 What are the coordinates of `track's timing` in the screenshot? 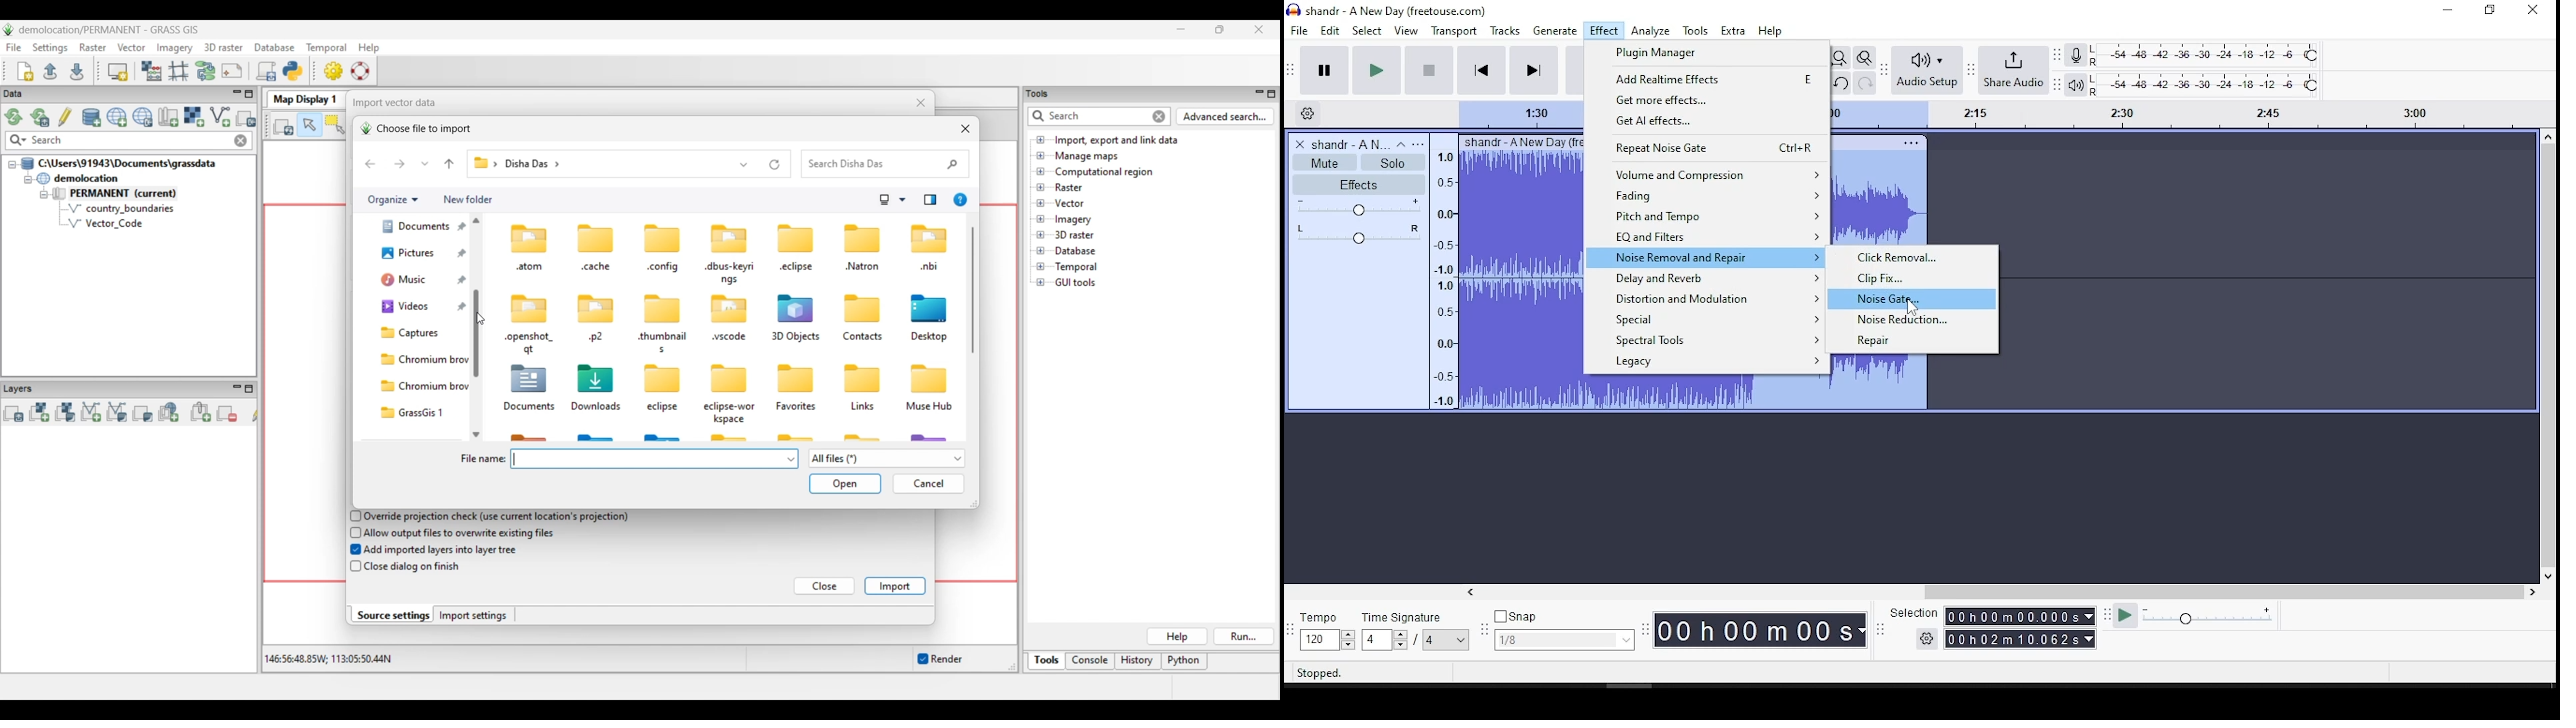 It's located at (2189, 116).